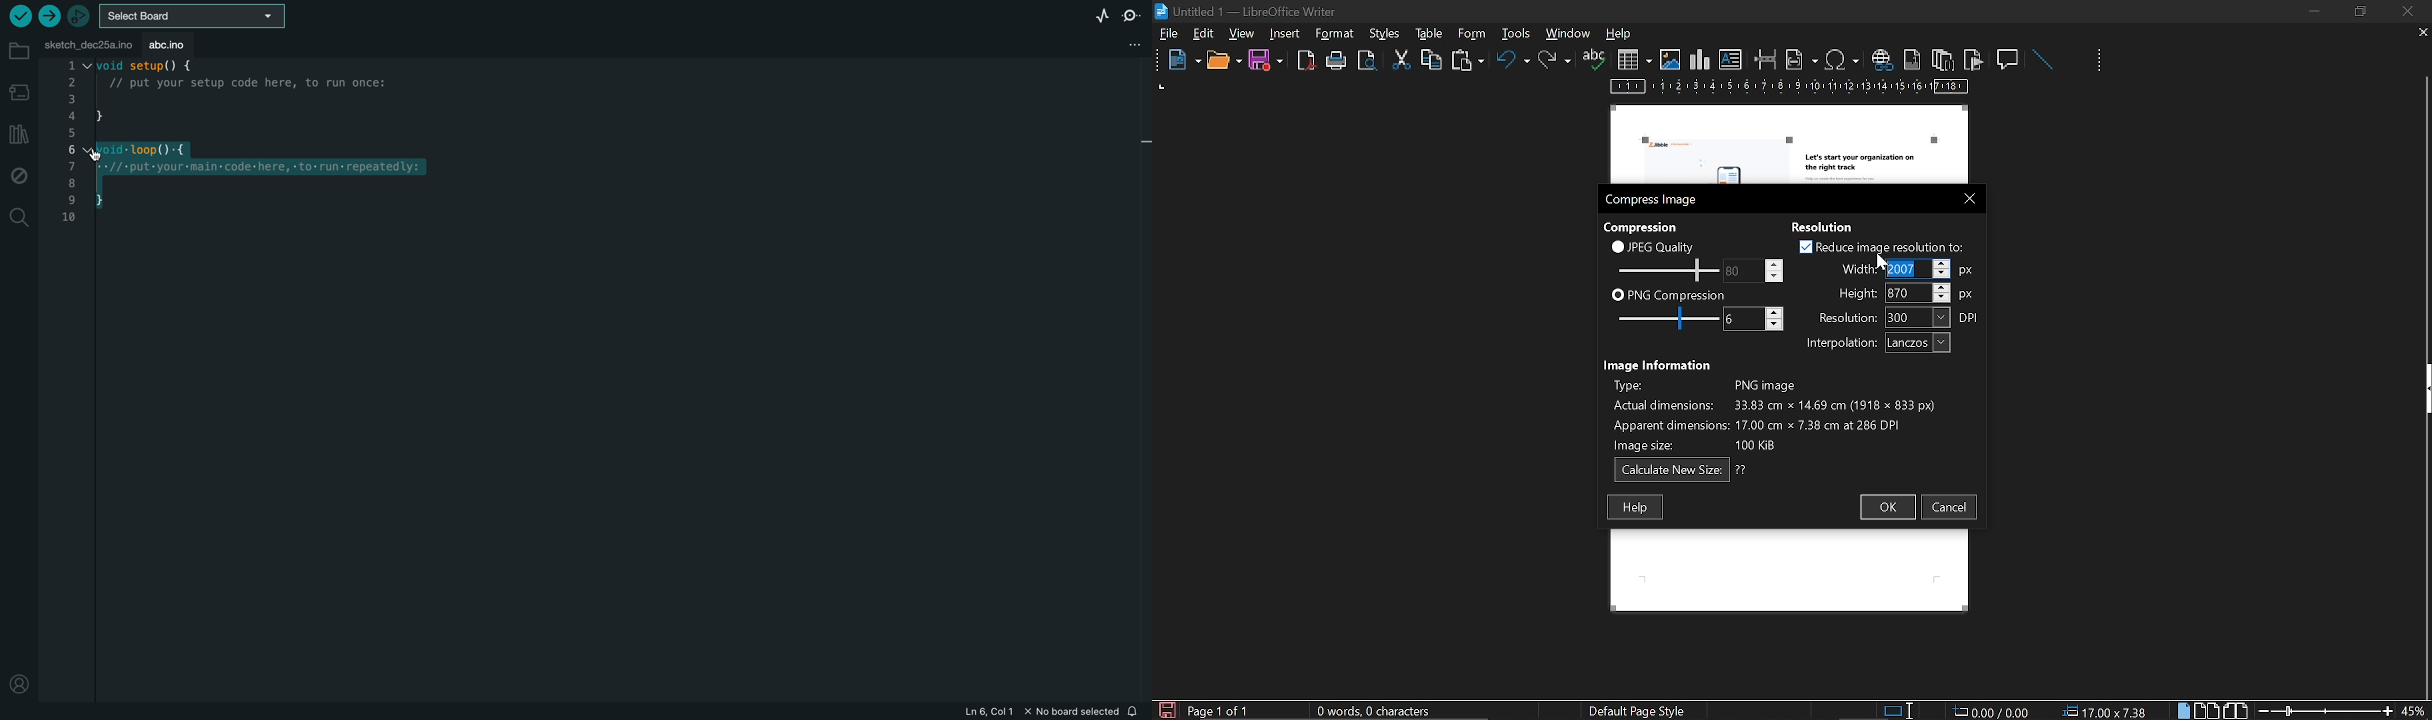 The width and height of the screenshot is (2436, 728). Describe the element at coordinates (1878, 262) in the screenshot. I see `Cursor` at that location.